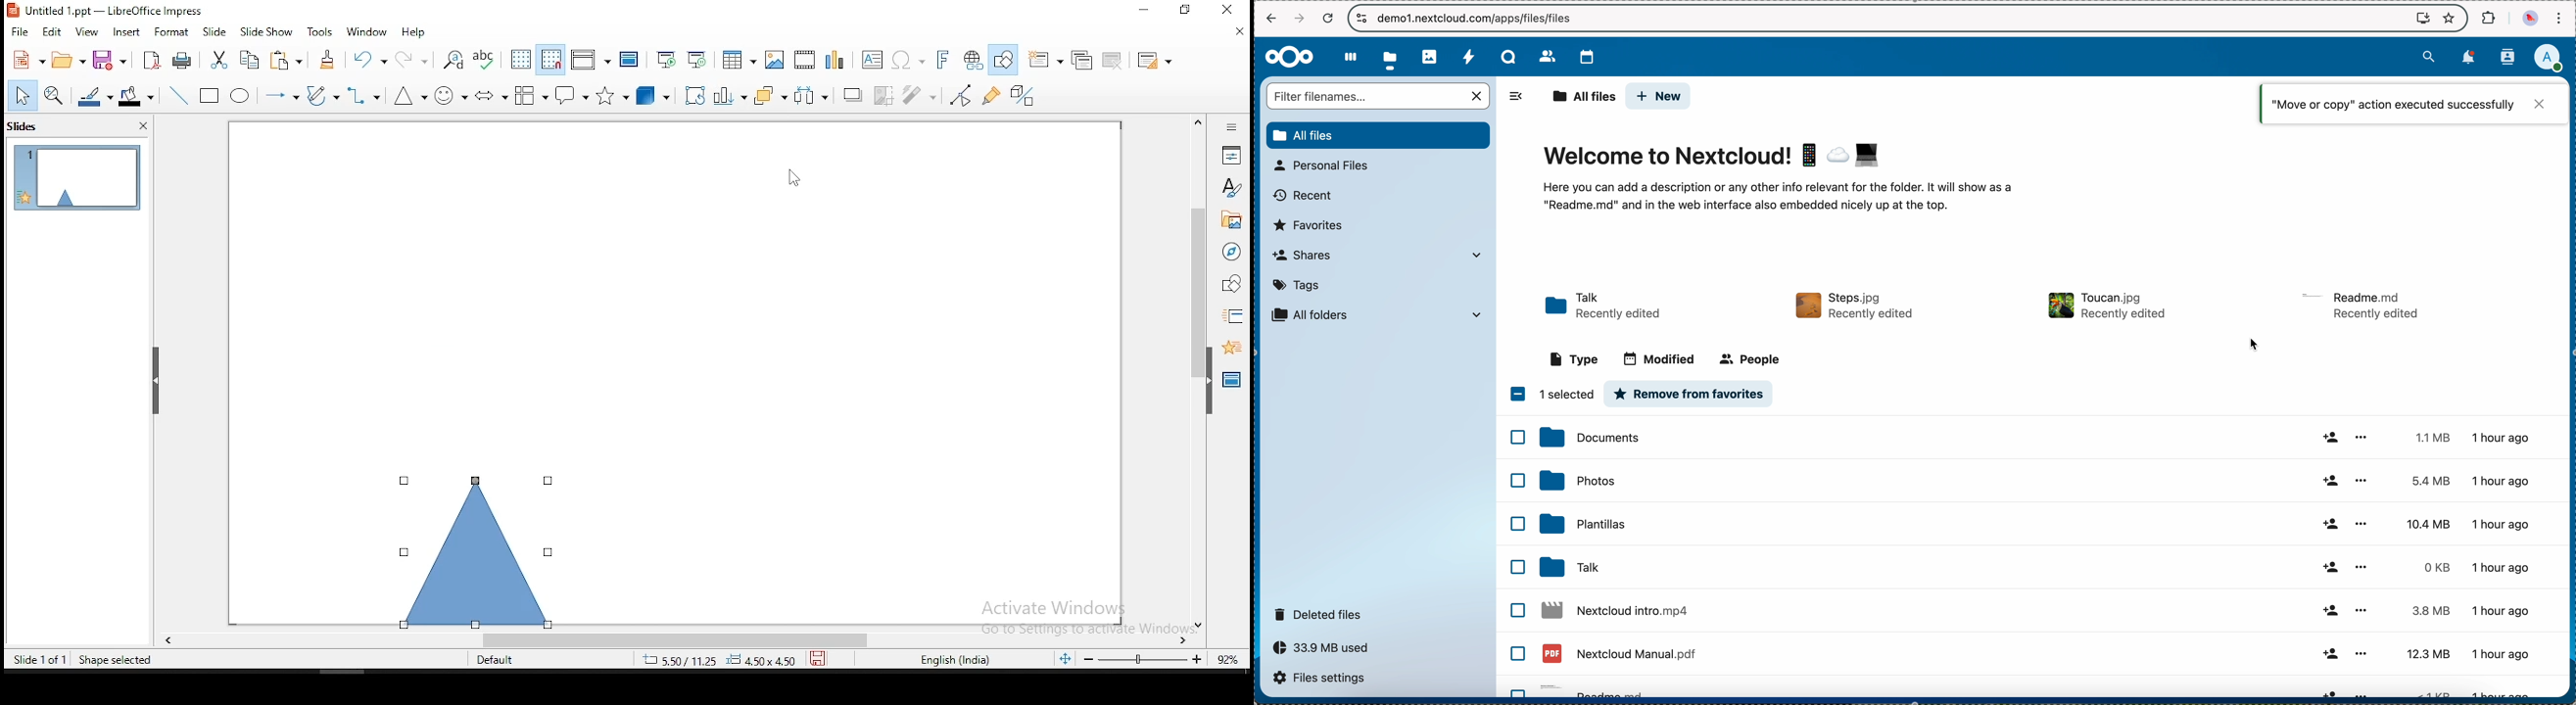  I want to click on favorites, so click(1312, 225).